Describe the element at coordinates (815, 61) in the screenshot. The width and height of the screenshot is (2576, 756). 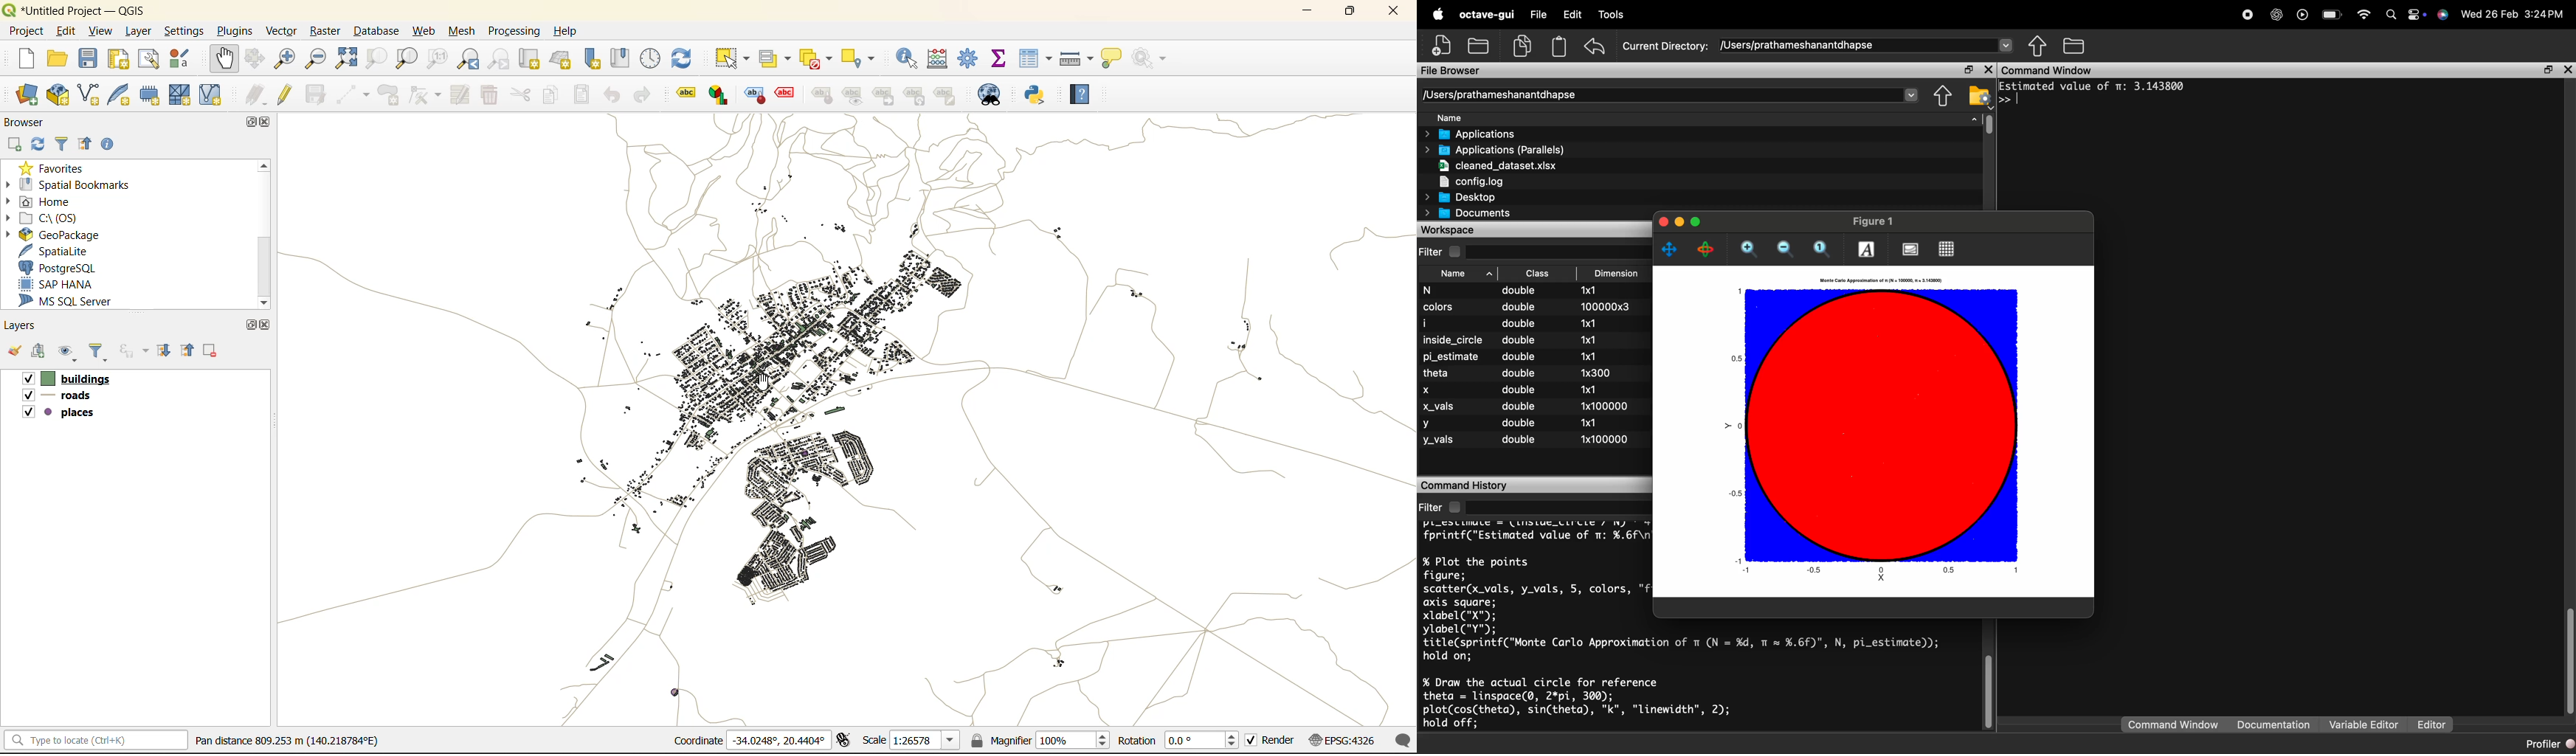
I see `deselect value` at that location.